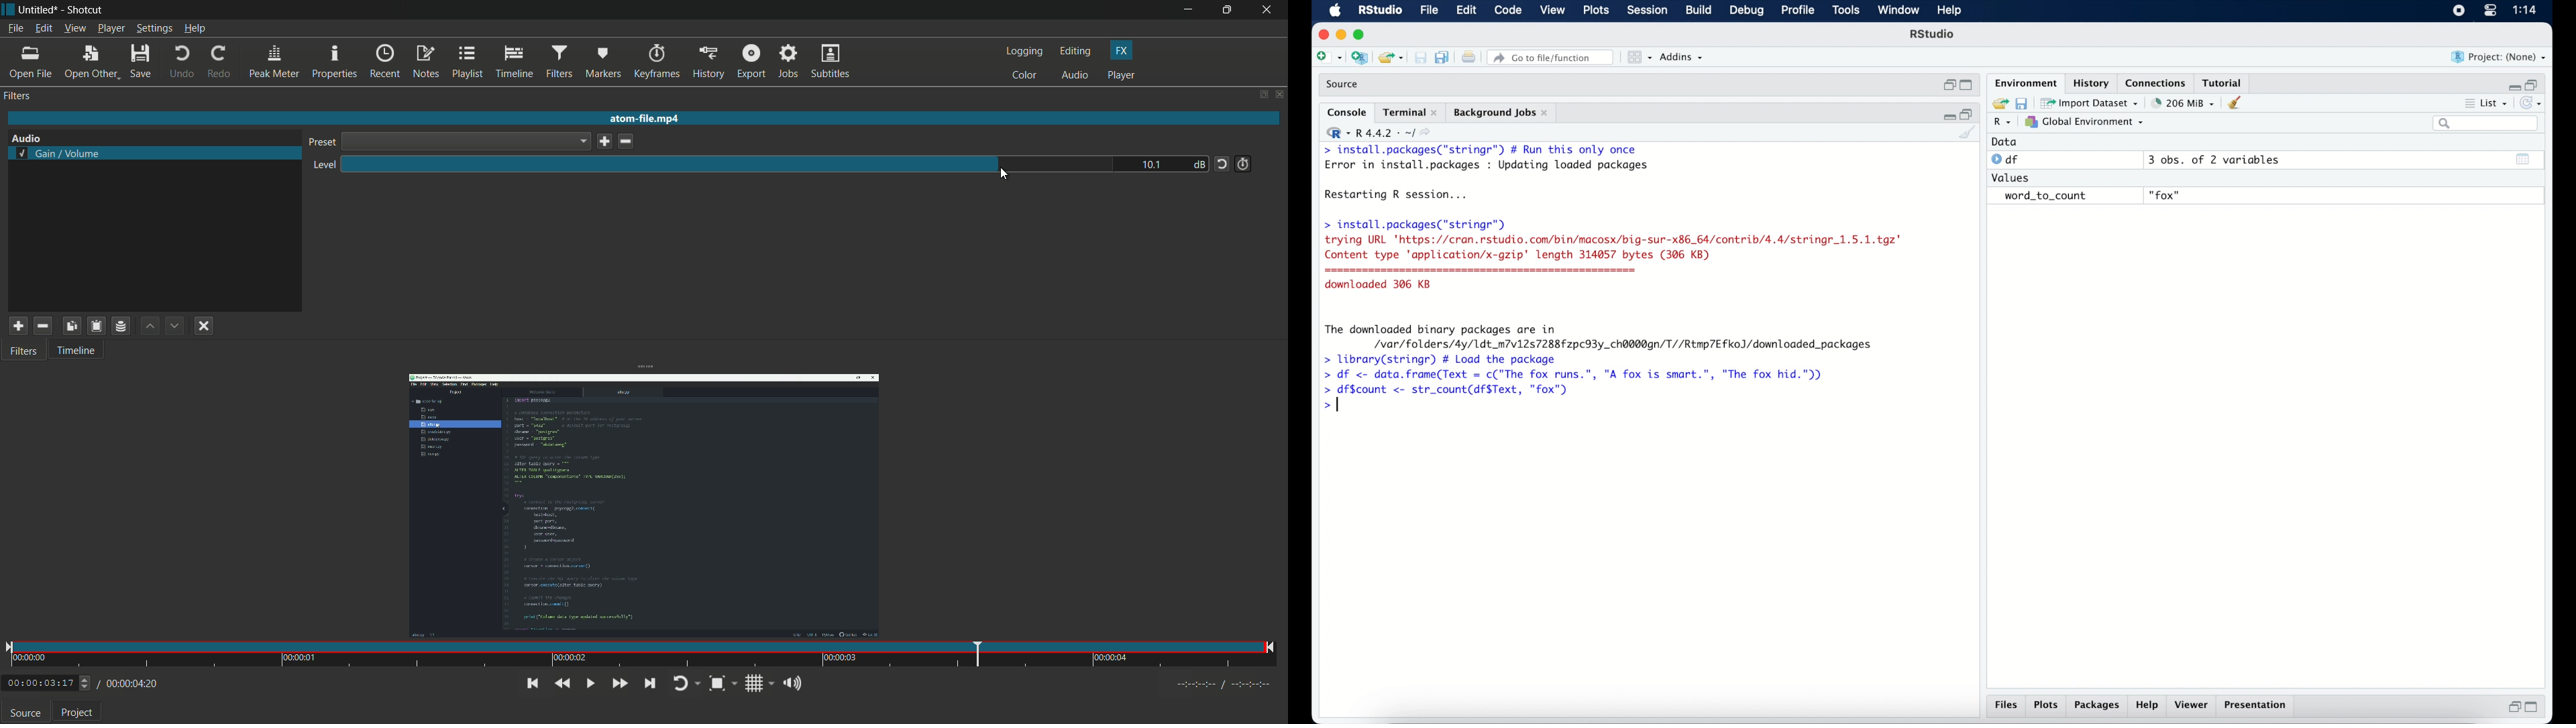  Describe the element at coordinates (2512, 707) in the screenshot. I see `restore down` at that location.